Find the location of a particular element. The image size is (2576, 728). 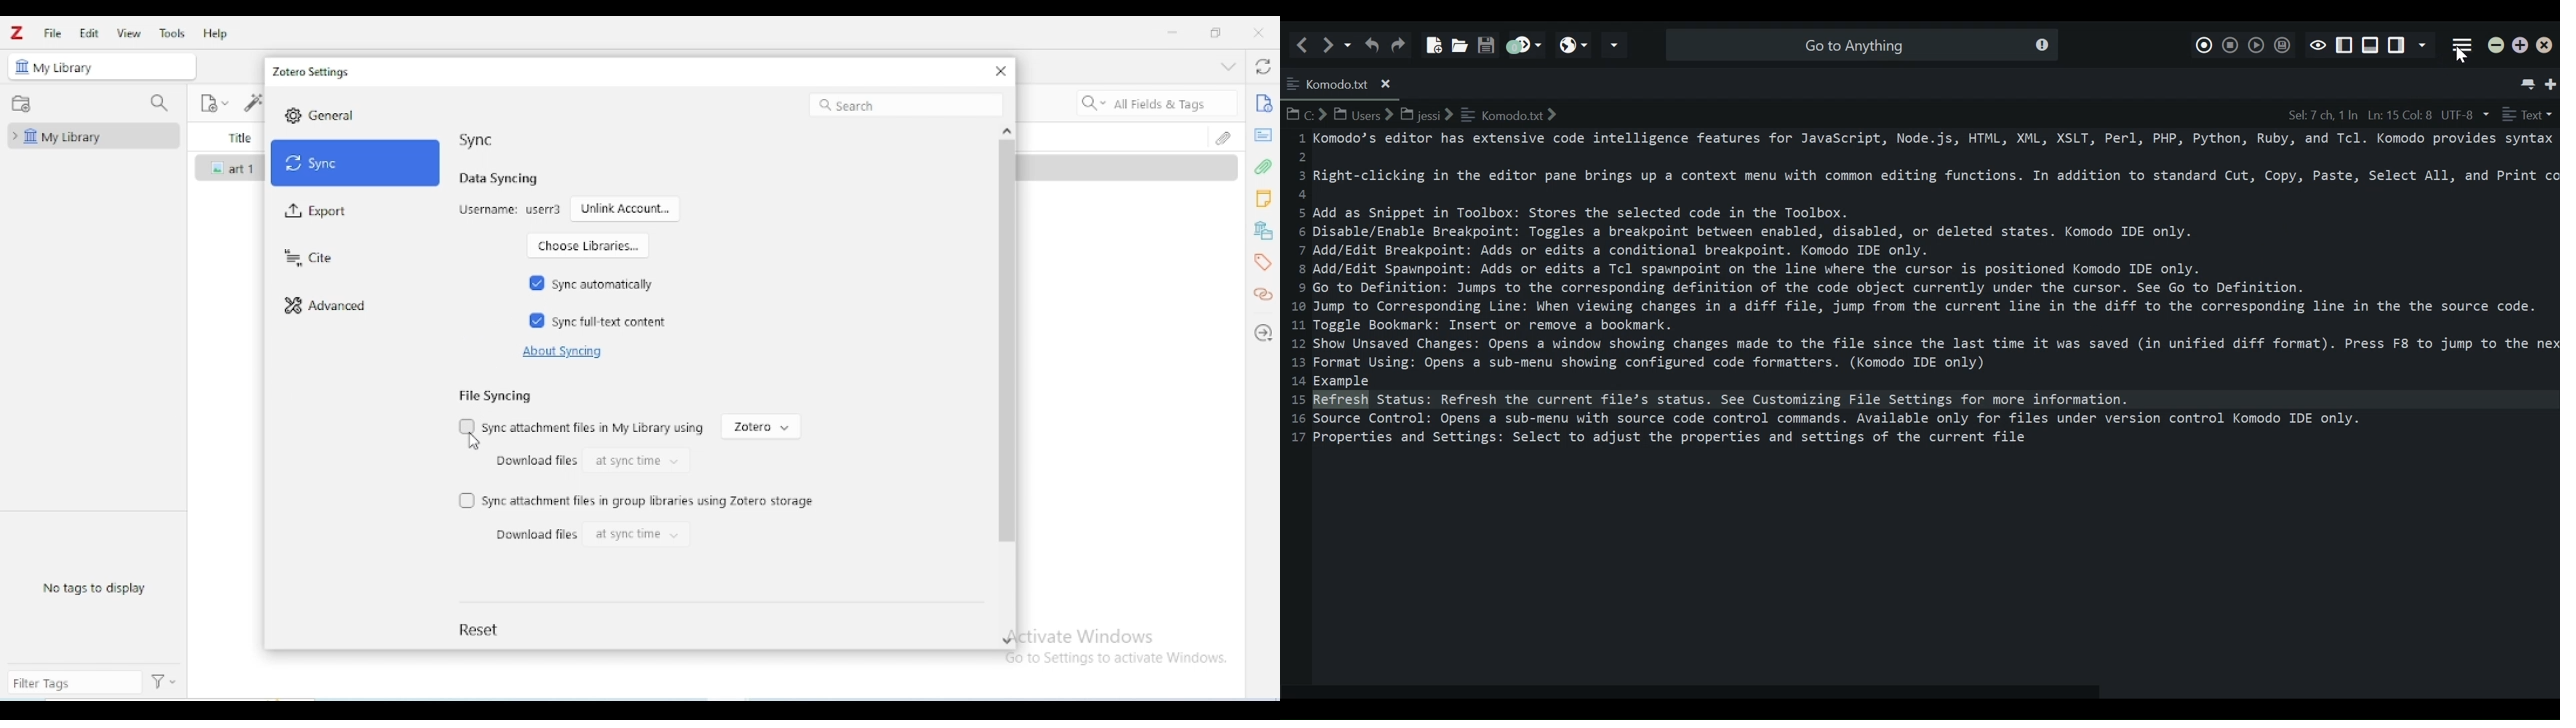

filter tags is located at coordinates (74, 682).